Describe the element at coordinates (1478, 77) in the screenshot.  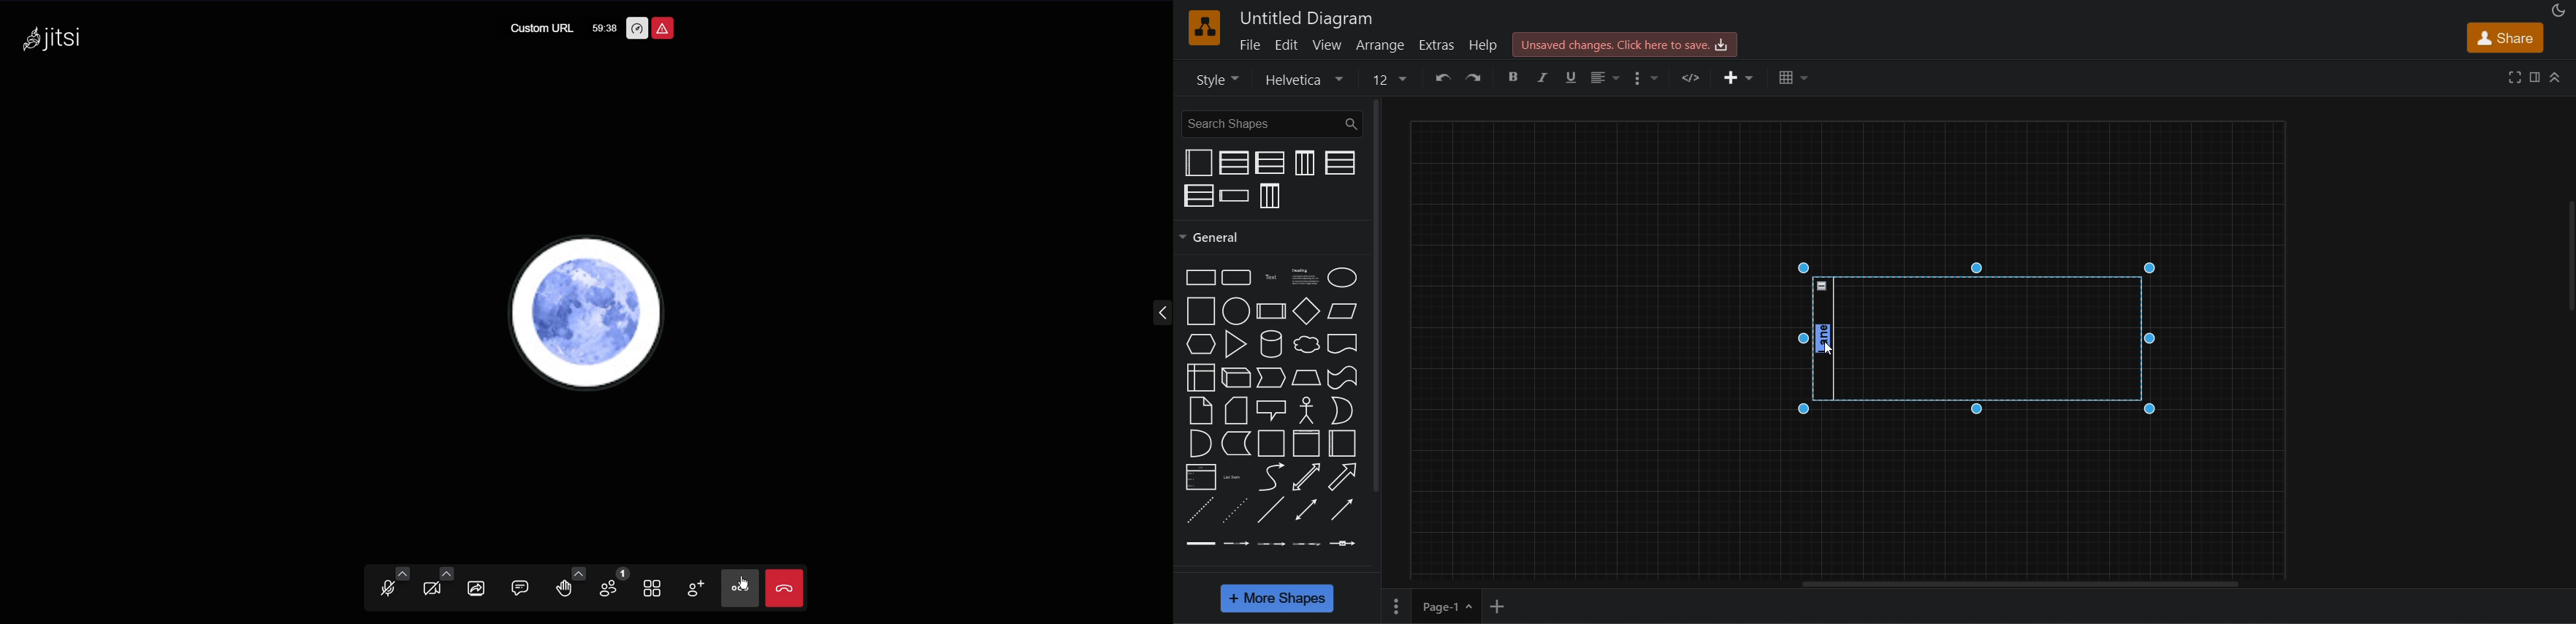
I see `redo` at that location.